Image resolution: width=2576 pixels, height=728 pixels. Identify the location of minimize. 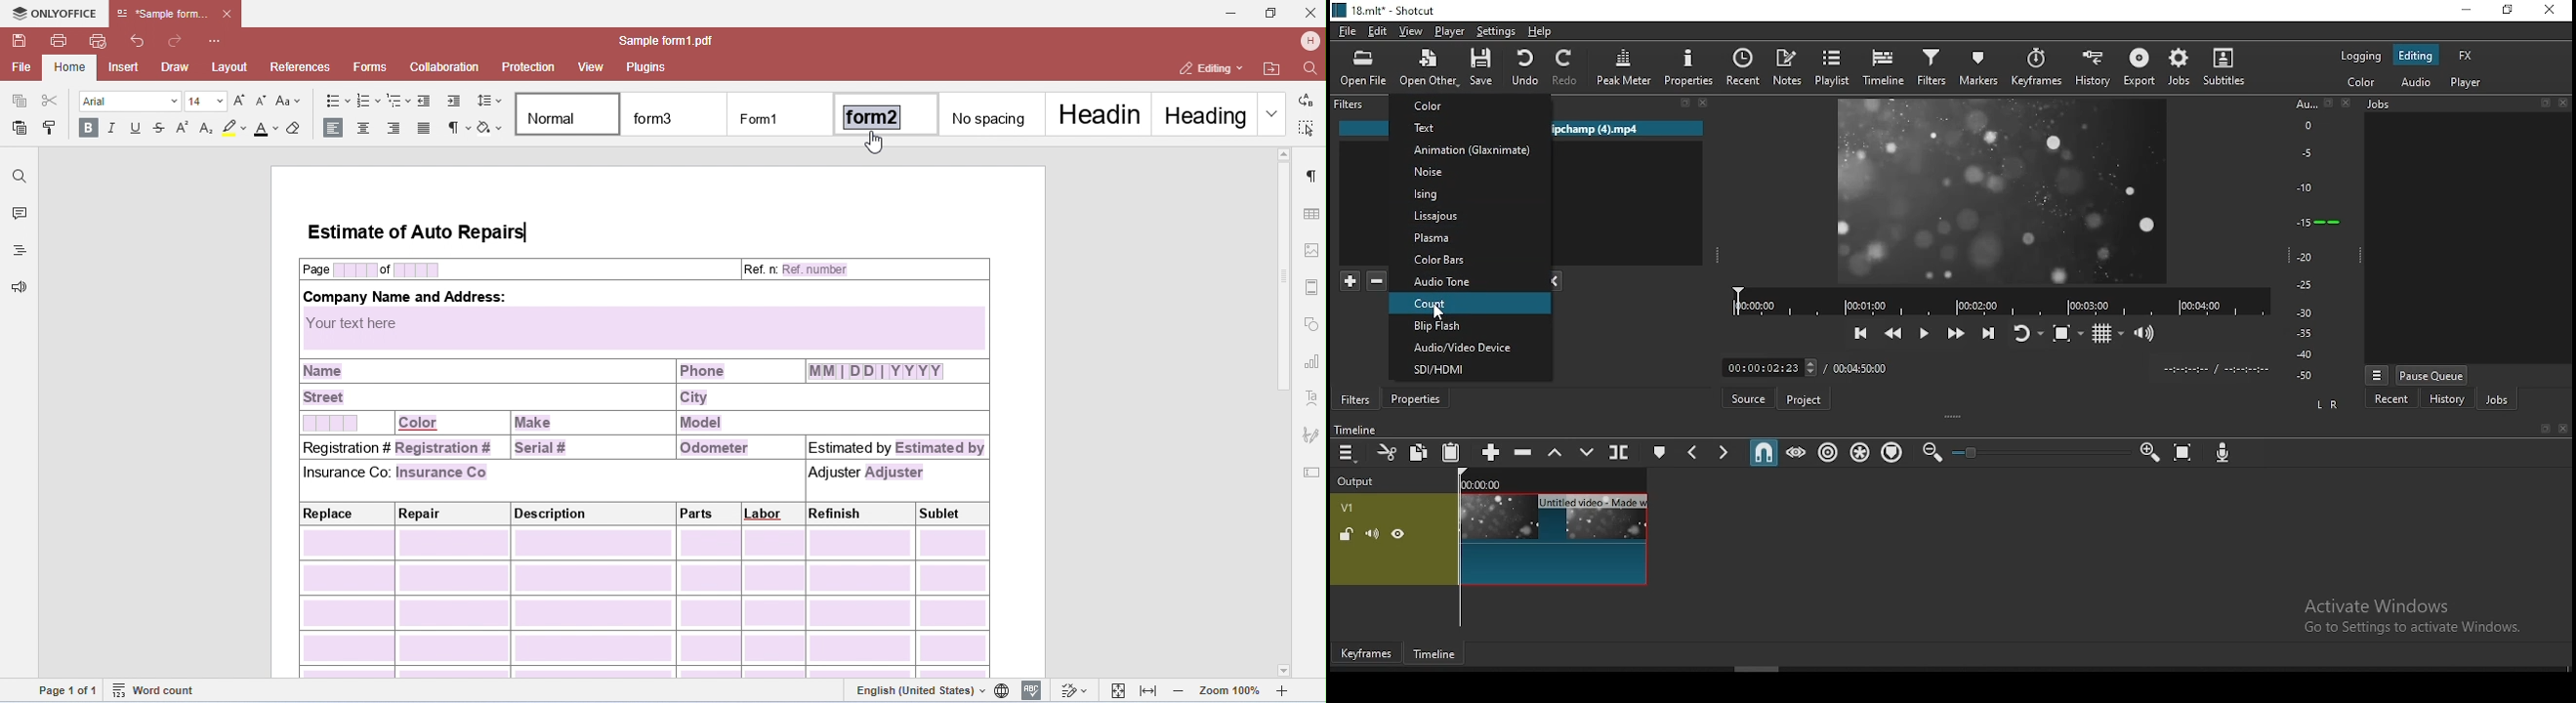
(2466, 11).